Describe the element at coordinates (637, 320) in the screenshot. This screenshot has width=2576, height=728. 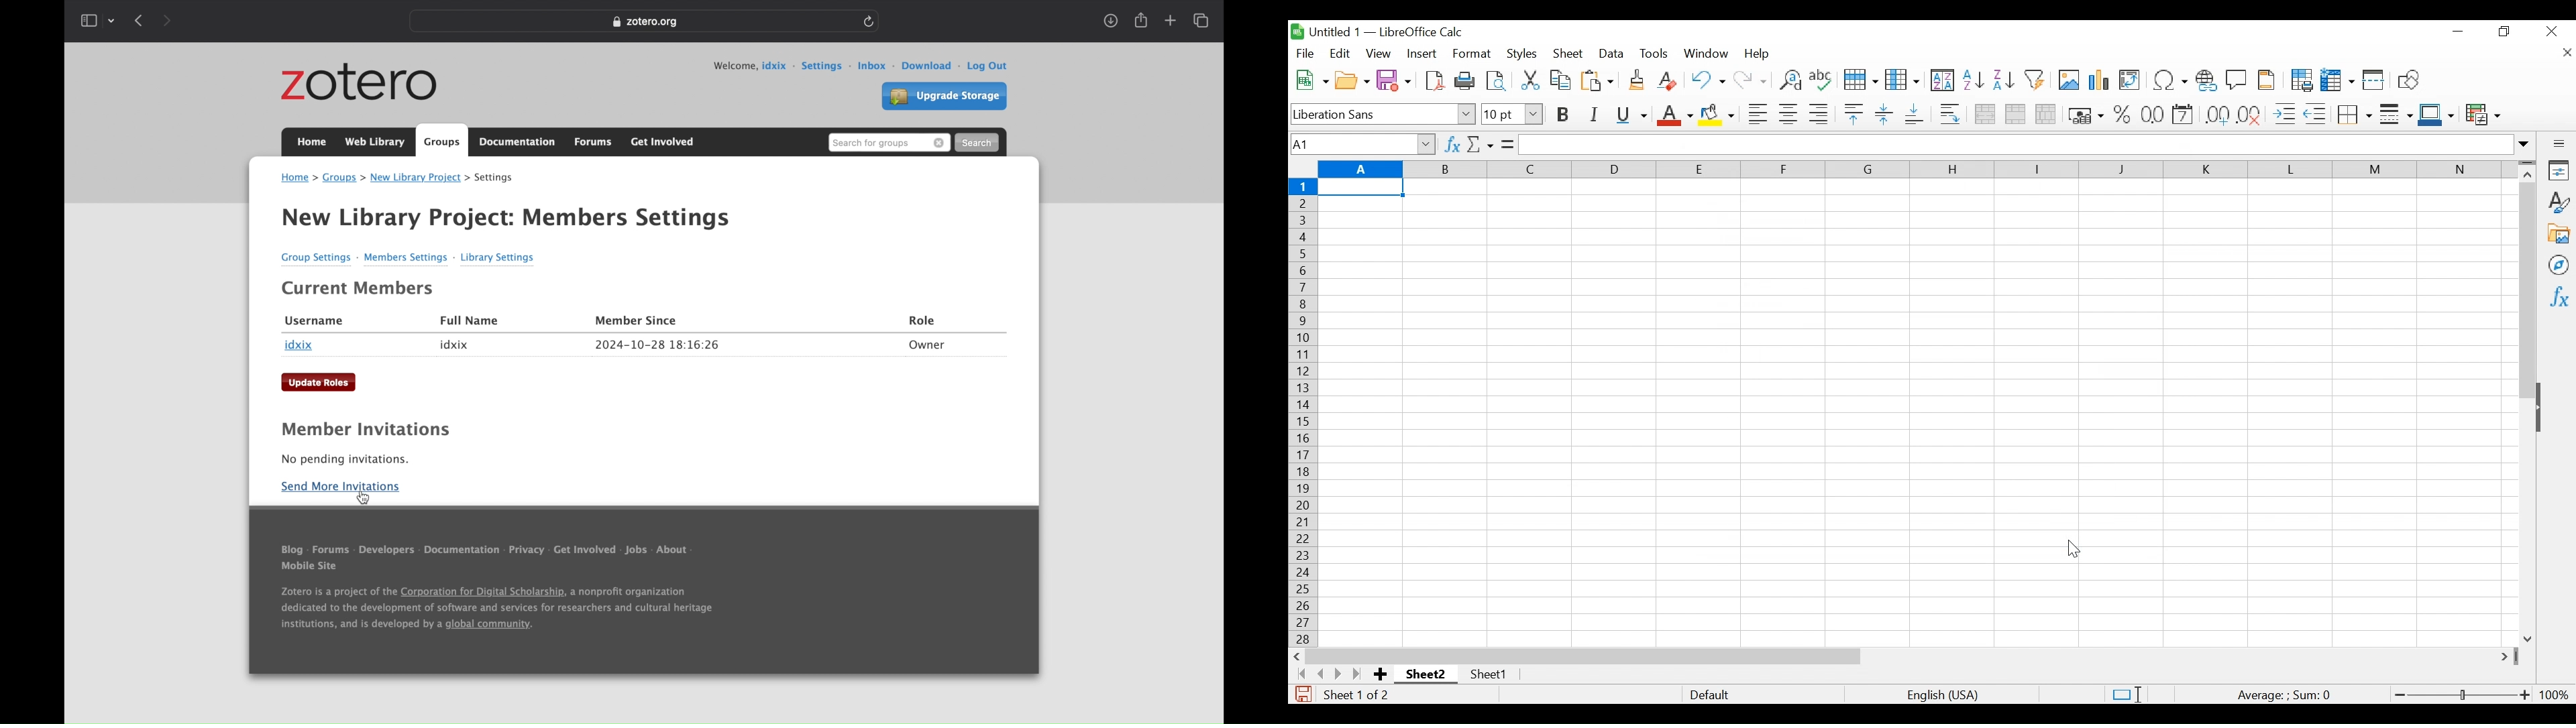
I see `member since` at that location.